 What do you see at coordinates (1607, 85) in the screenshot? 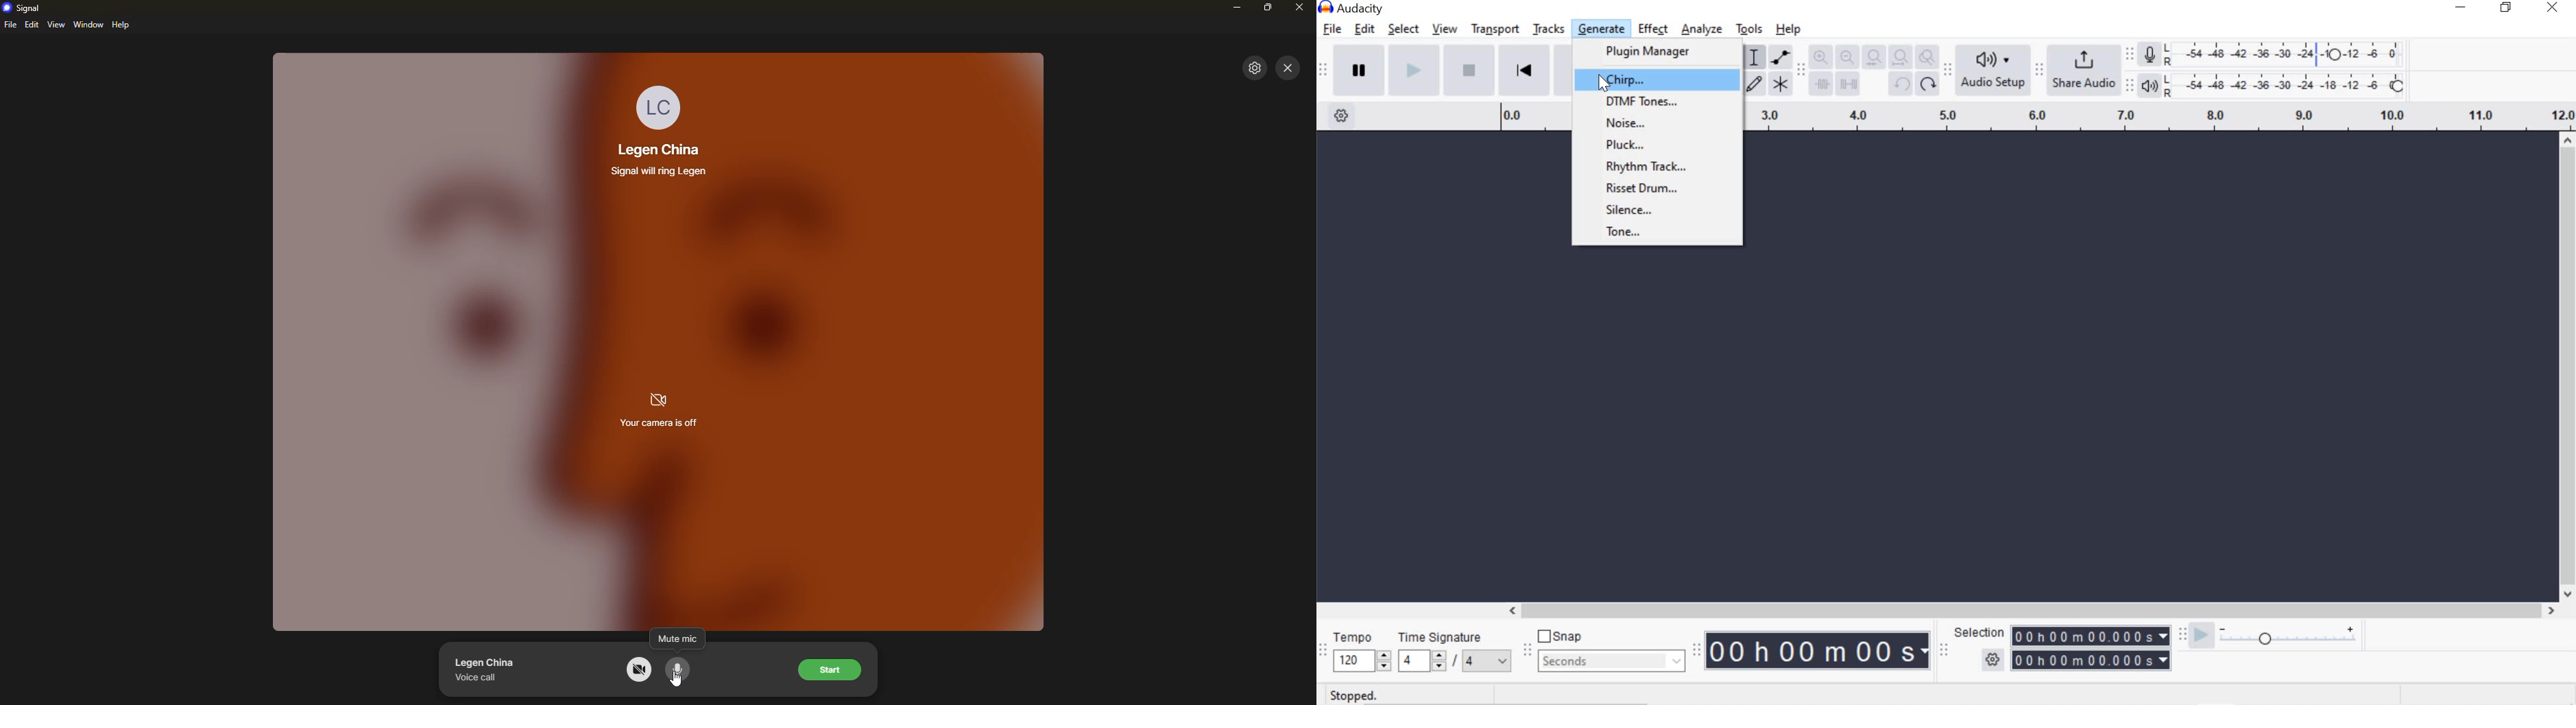
I see `Cursor` at bounding box center [1607, 85].